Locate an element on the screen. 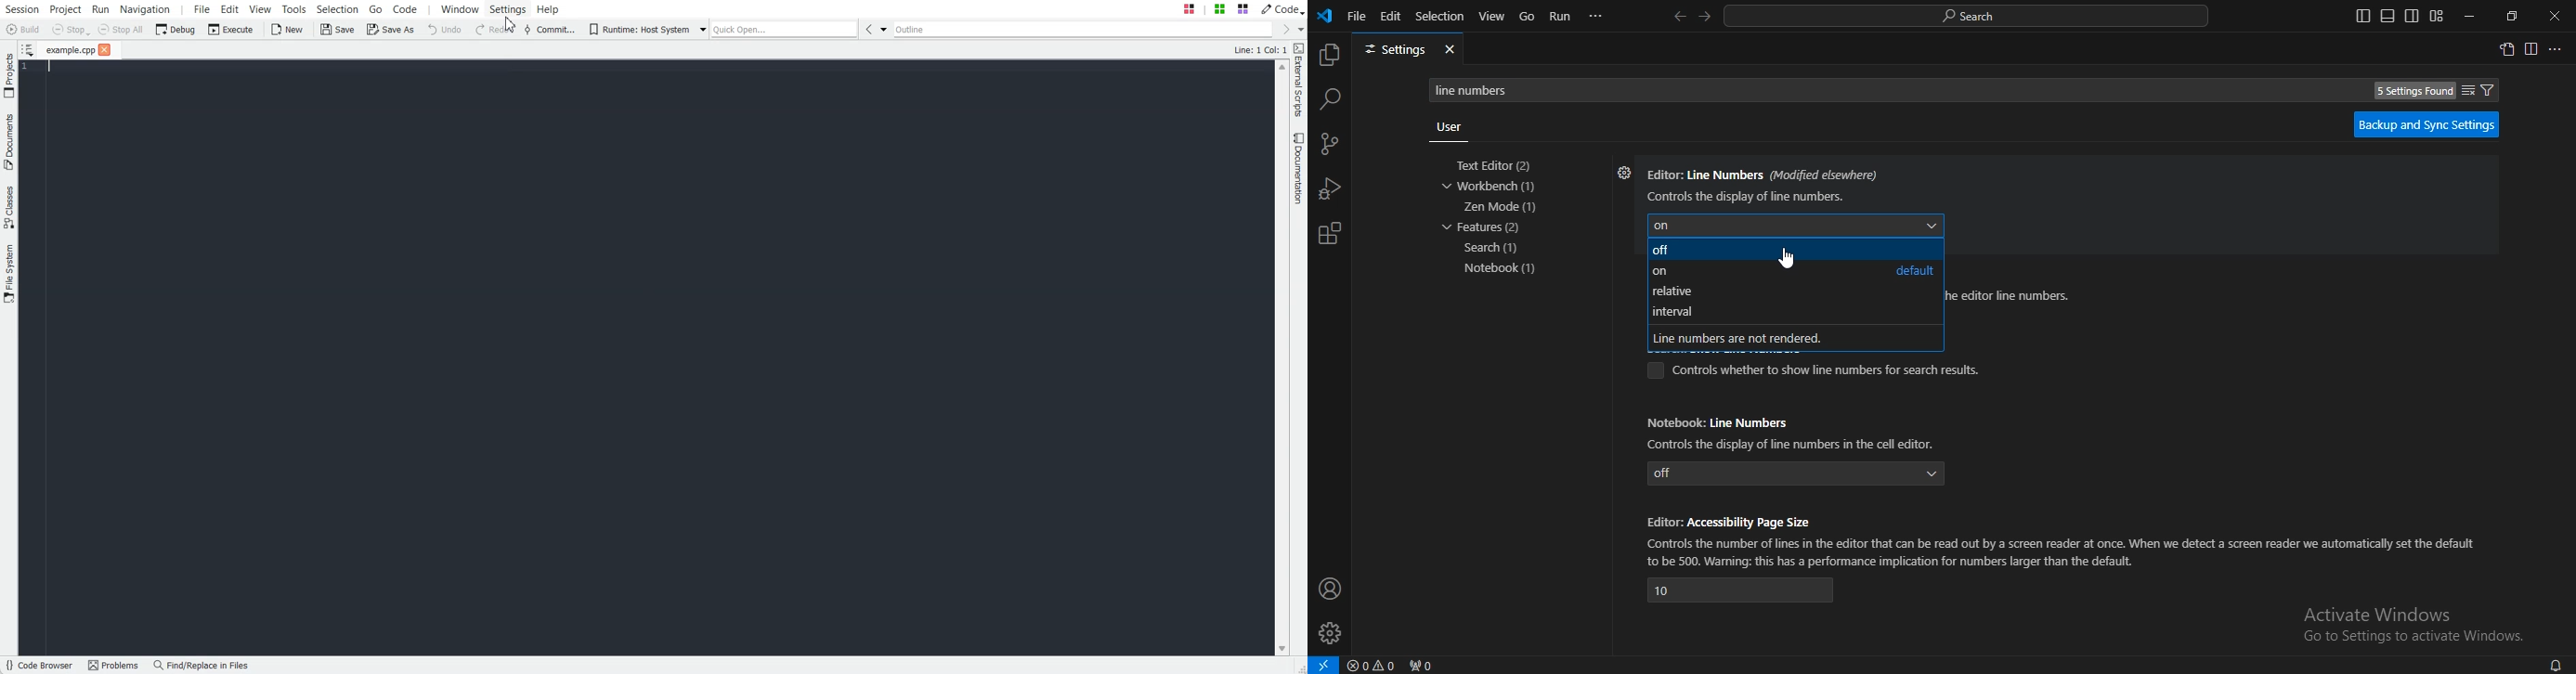 This screenshot has height=700, width=2576. text editor is located at coordinates (1499, 166).